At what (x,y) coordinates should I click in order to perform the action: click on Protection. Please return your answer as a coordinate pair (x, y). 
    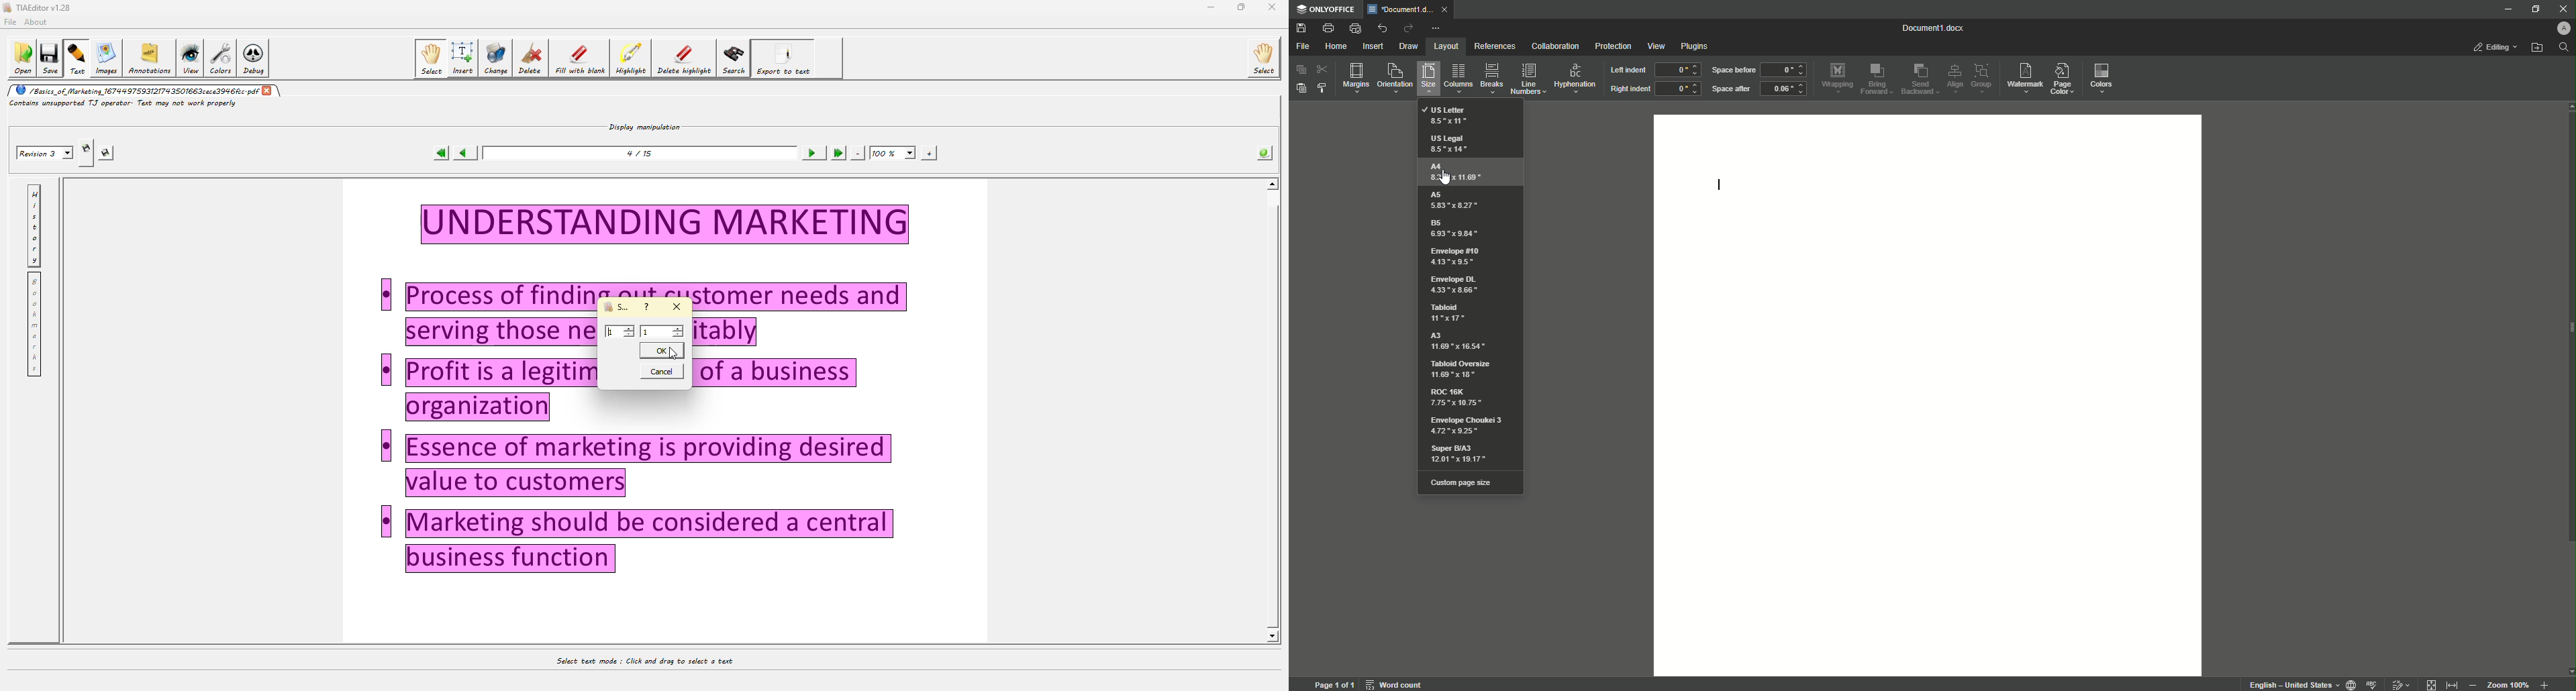
    Looking at the image, I should click on (1609, 46).